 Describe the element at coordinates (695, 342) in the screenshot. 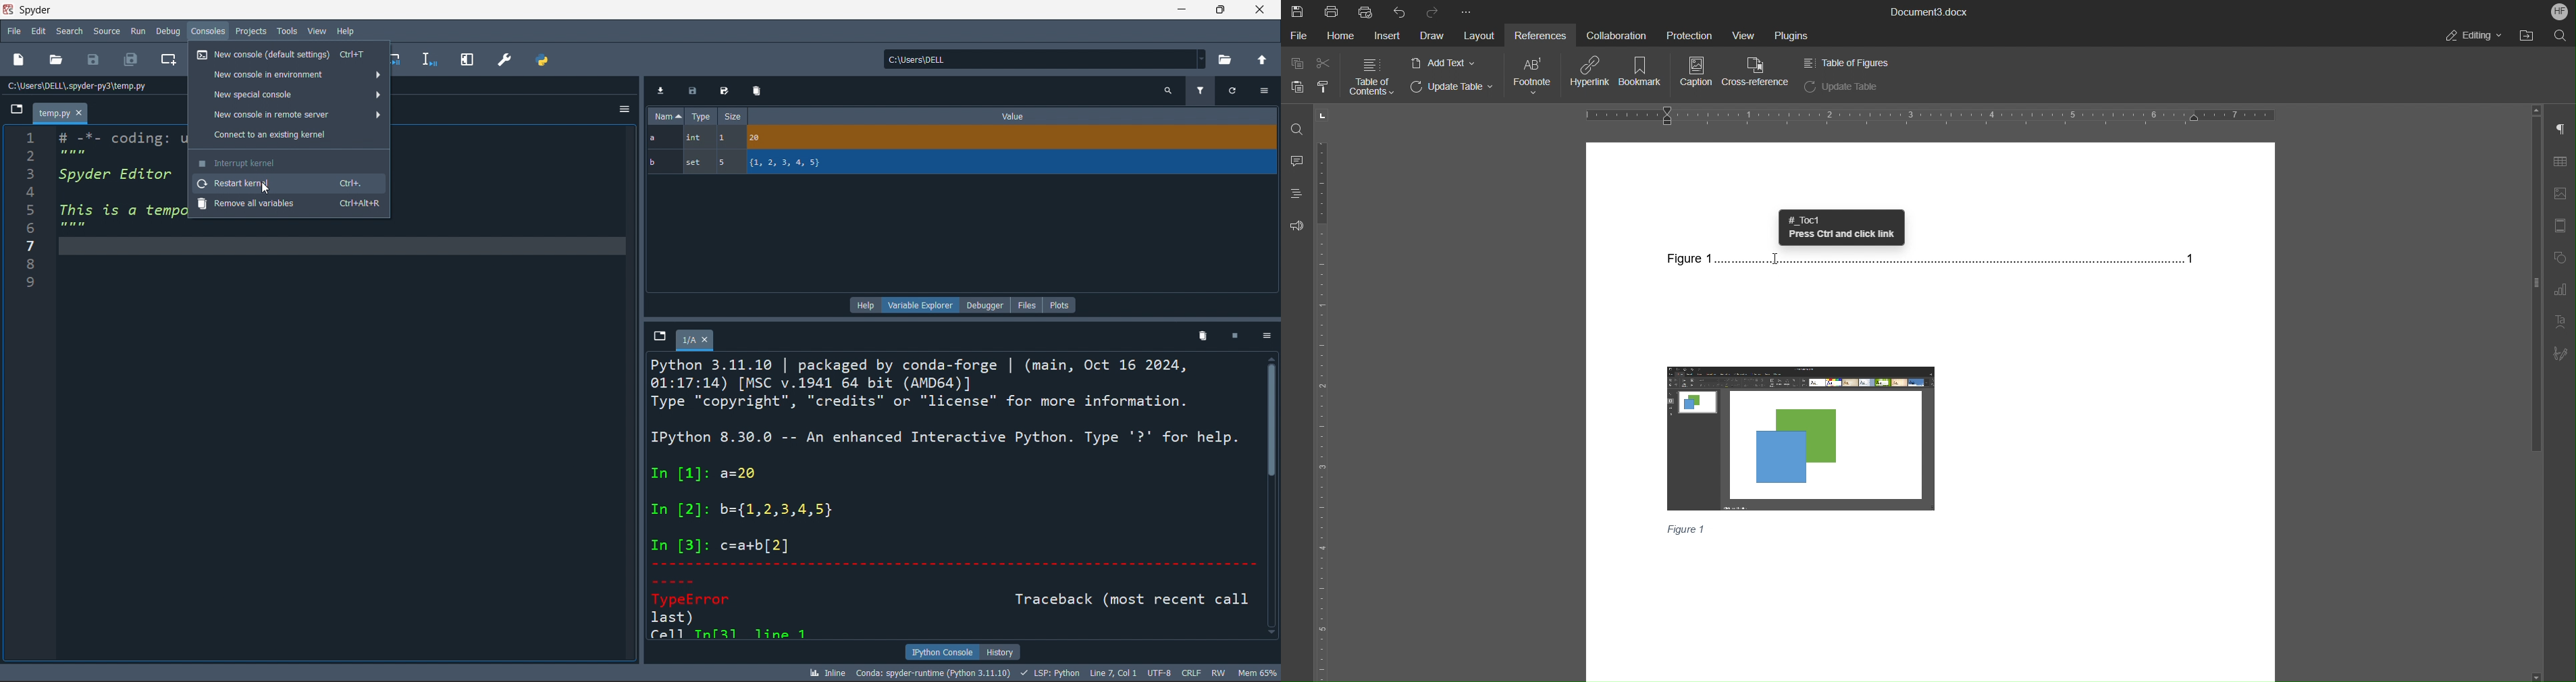

I see `1/A ` at that location.